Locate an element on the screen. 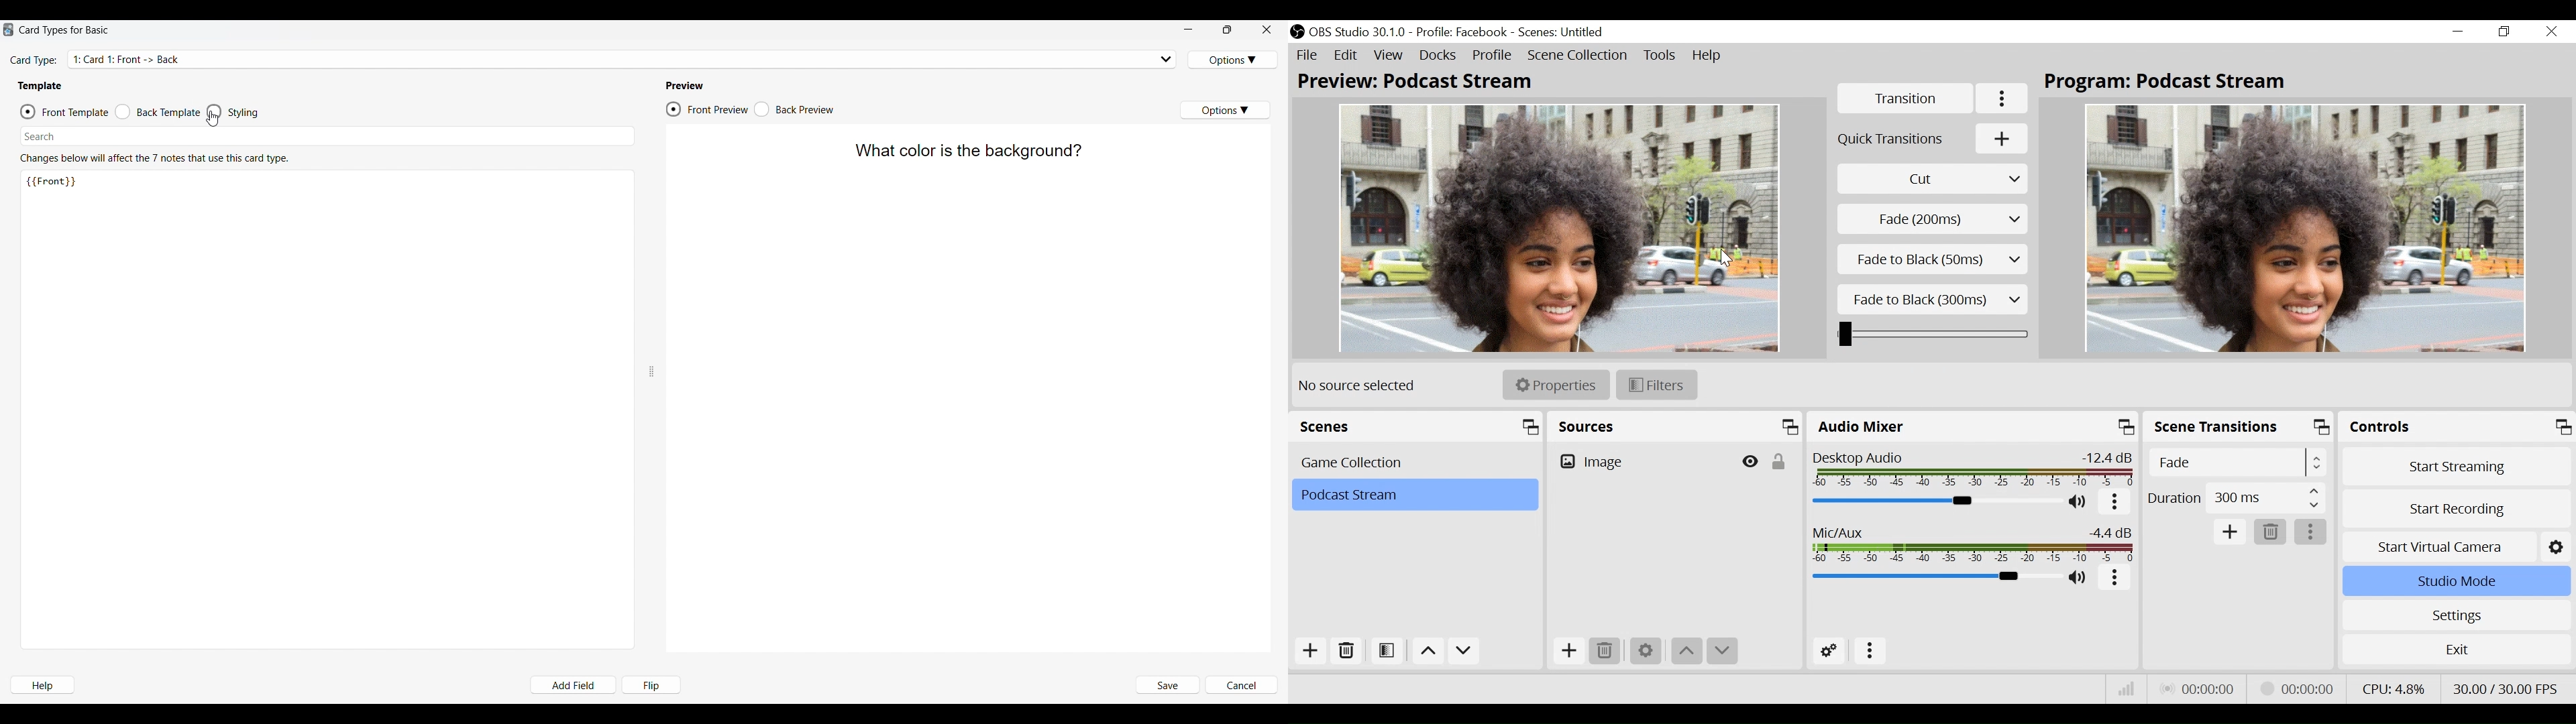  Cut is located at coordinates (1933, 178).